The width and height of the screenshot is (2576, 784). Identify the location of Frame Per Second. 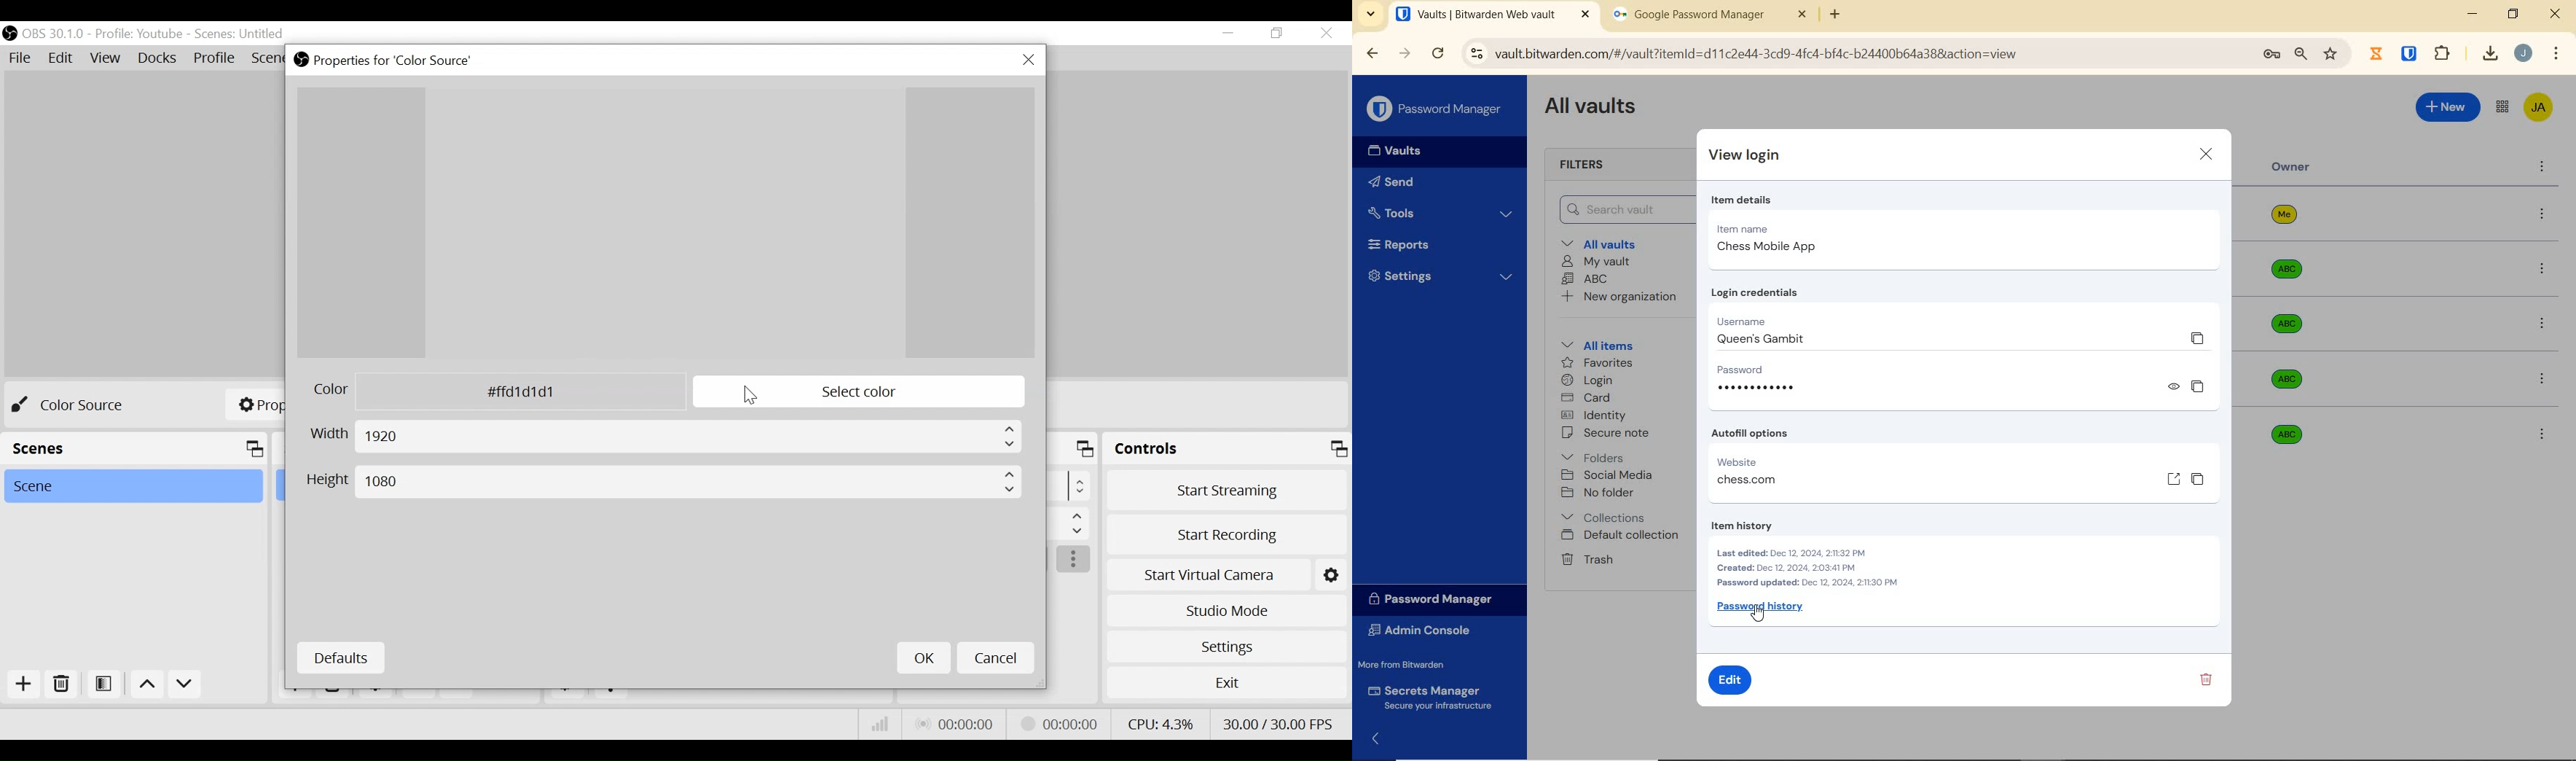
(1278, 722).